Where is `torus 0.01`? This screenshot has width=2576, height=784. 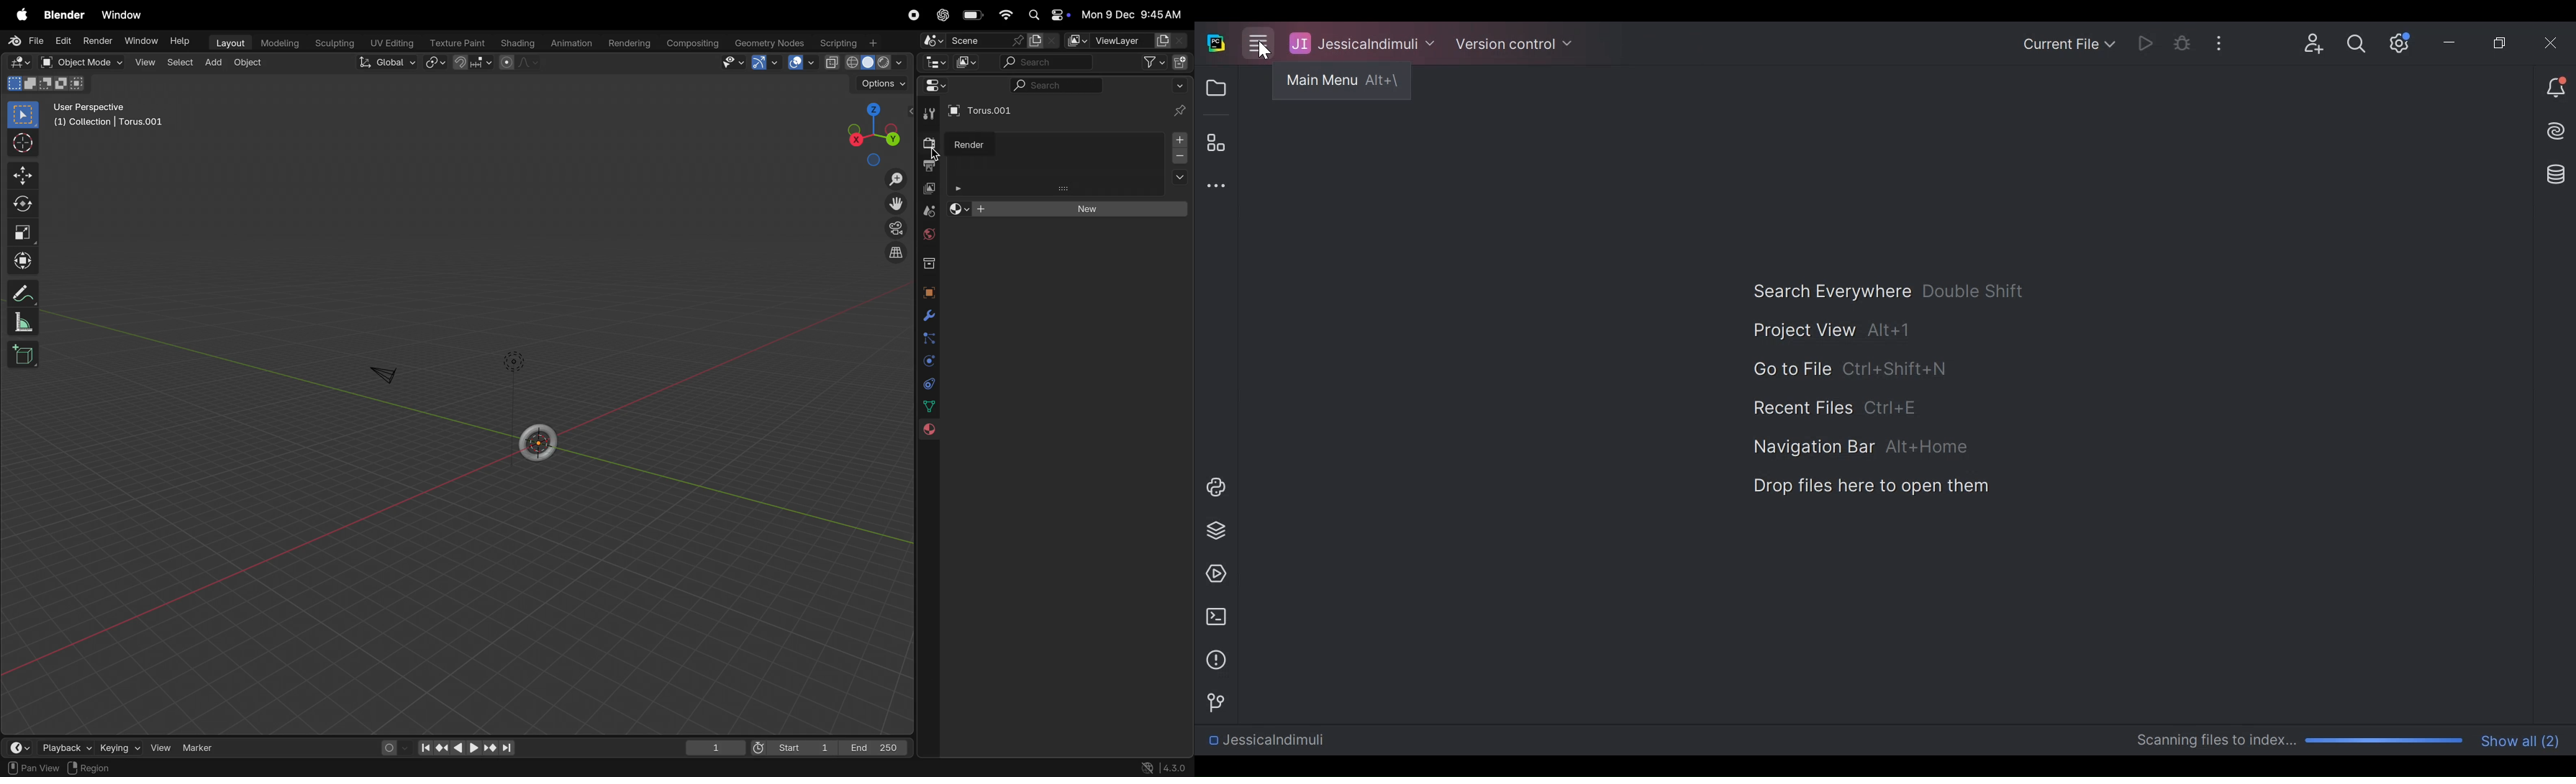
torus 0.01 is located at coordinates (981, 113).